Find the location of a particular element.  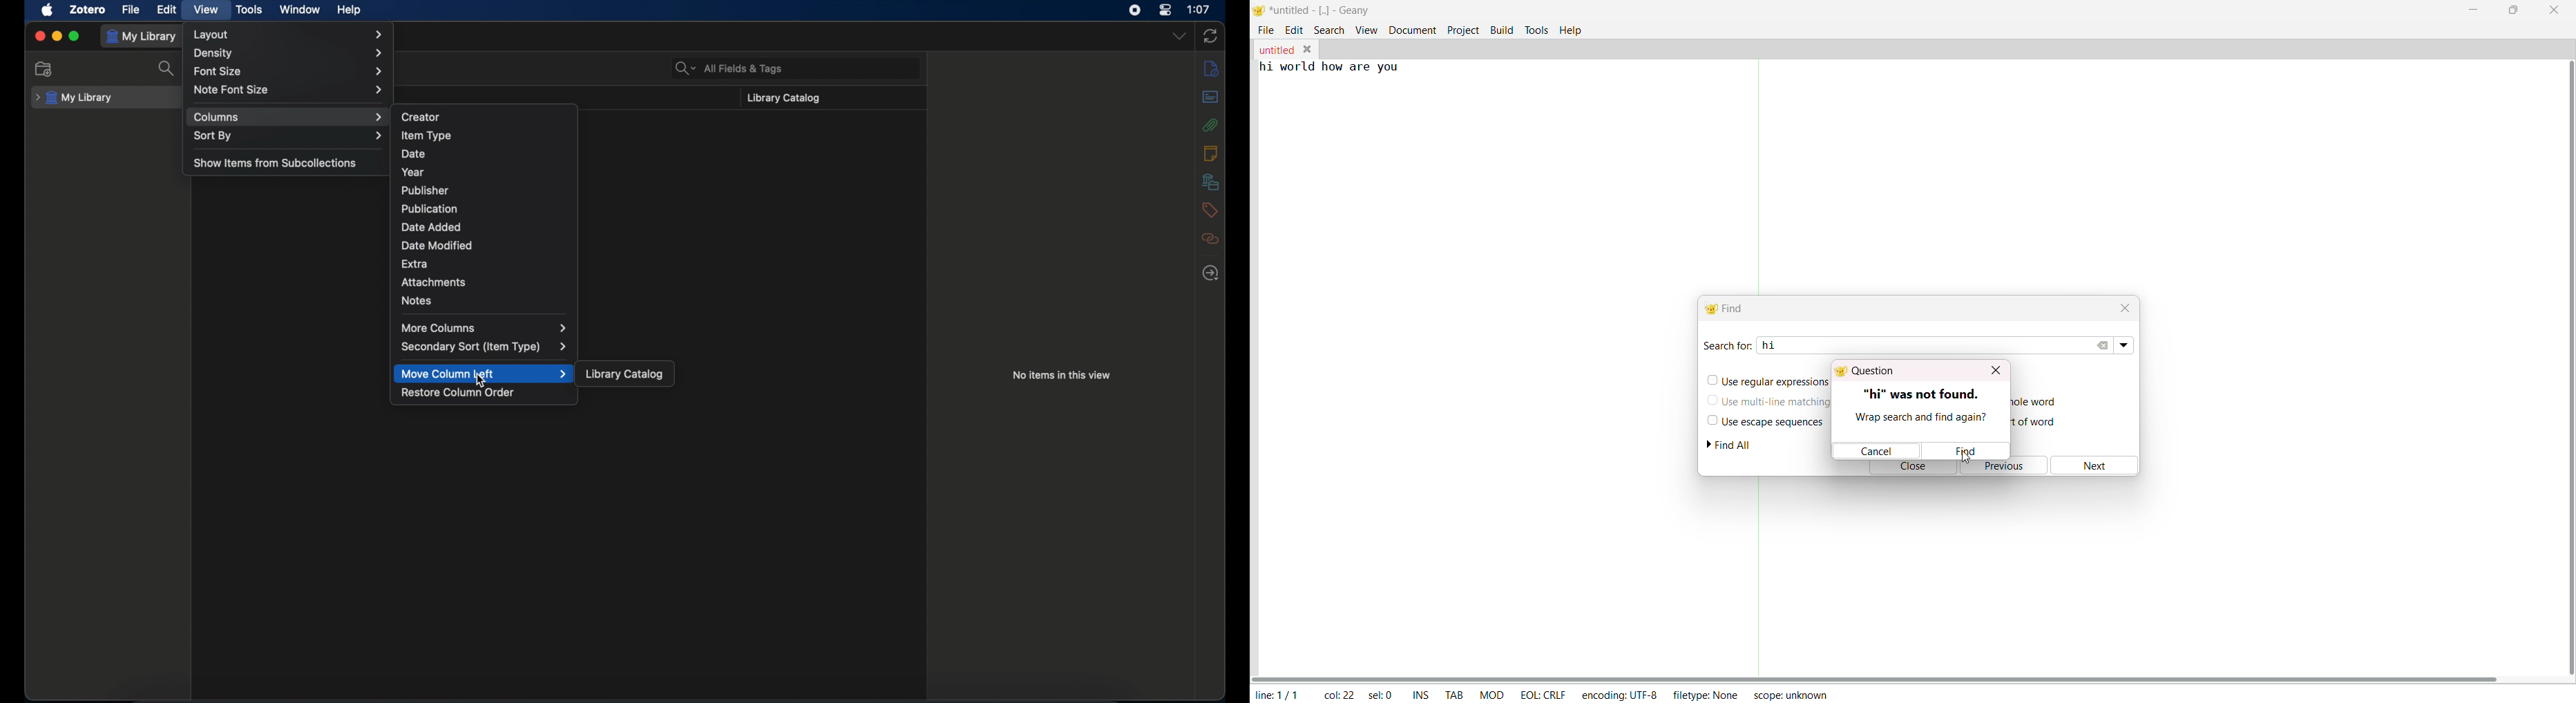

my library is located at coordinates (141, 37).